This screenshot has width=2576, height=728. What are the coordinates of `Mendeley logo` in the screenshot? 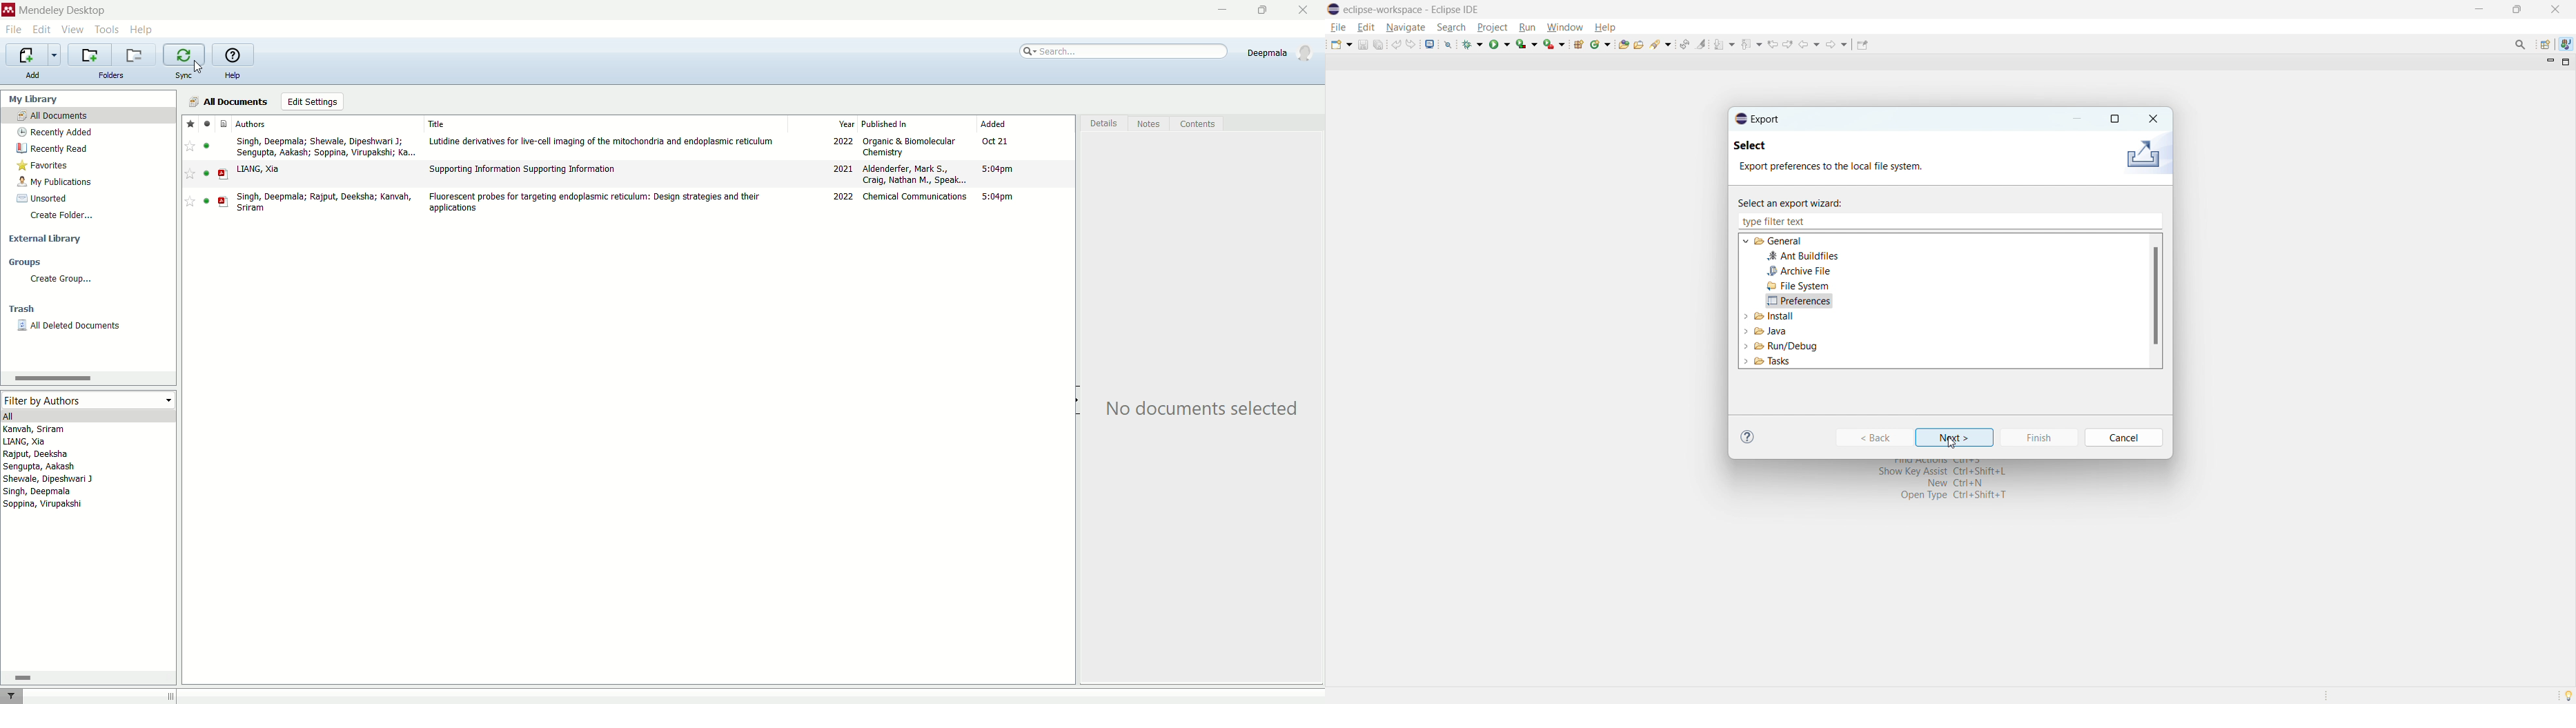 It's located at (8, 10).